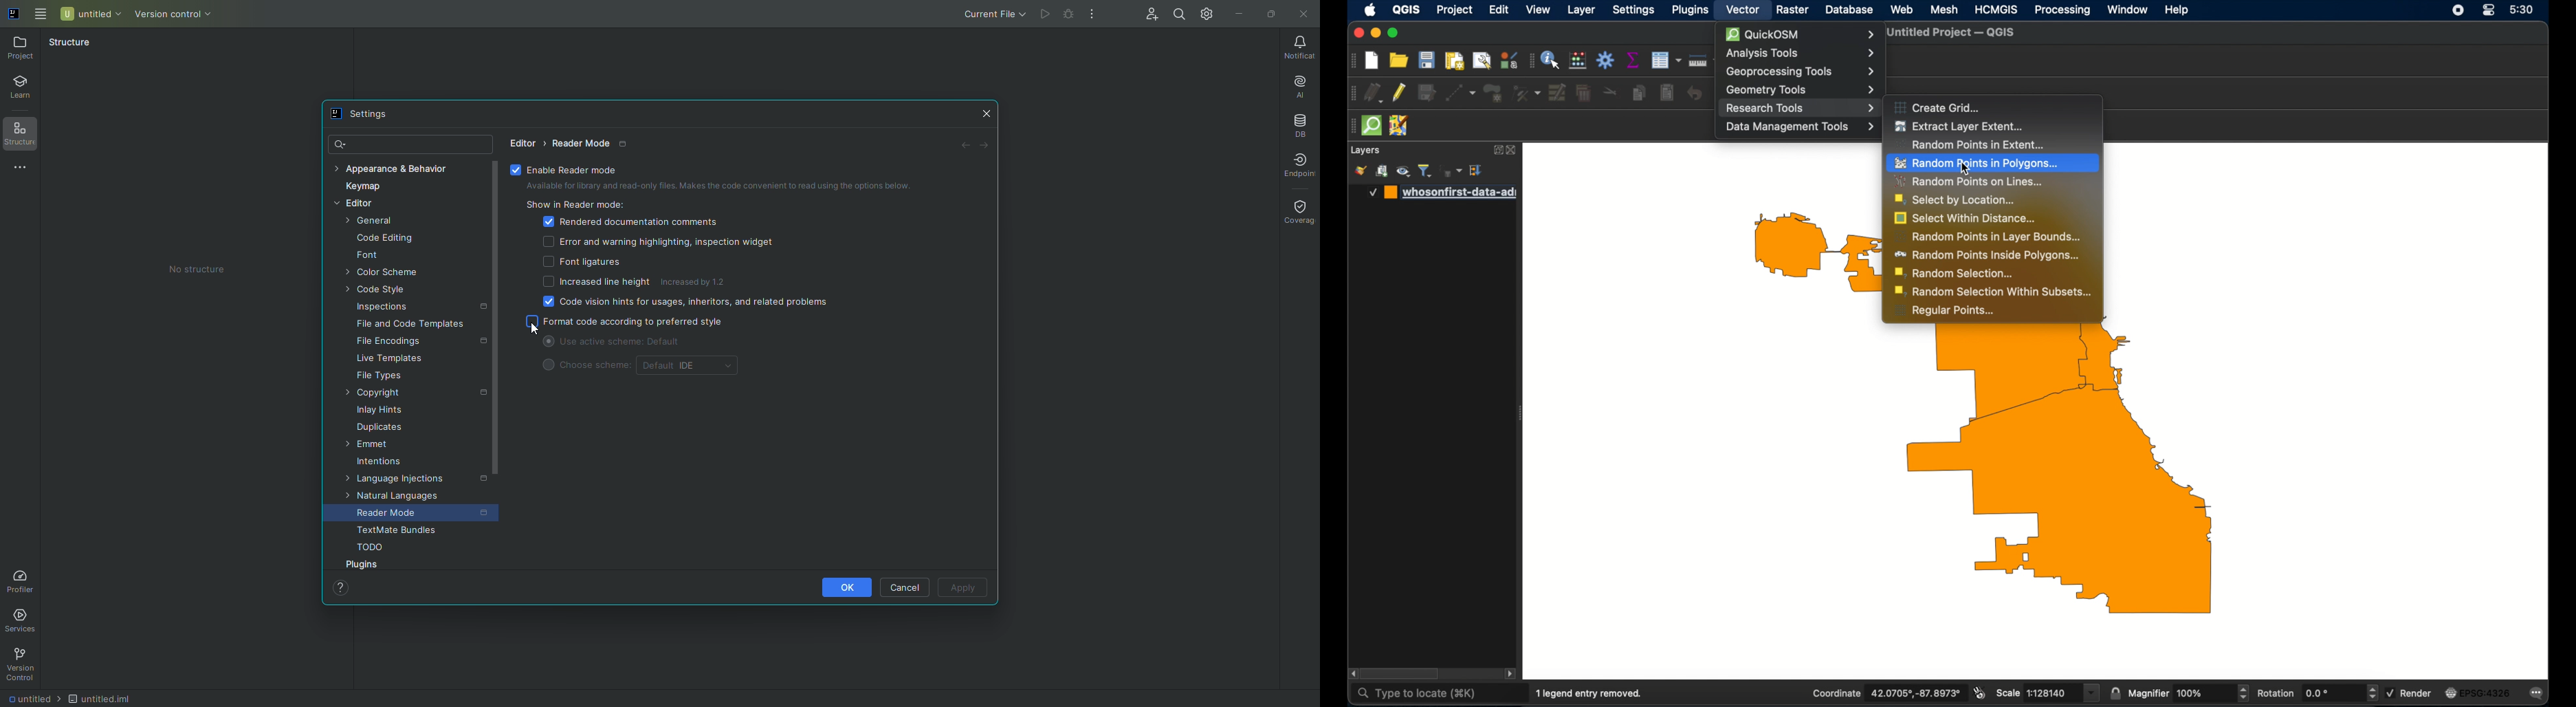 The height and width of the screenshot is (728, 2576). What do you see at coordinates (1955, 274) in the screenshot?
I see `random selection` at bounding box center [1955, 274].